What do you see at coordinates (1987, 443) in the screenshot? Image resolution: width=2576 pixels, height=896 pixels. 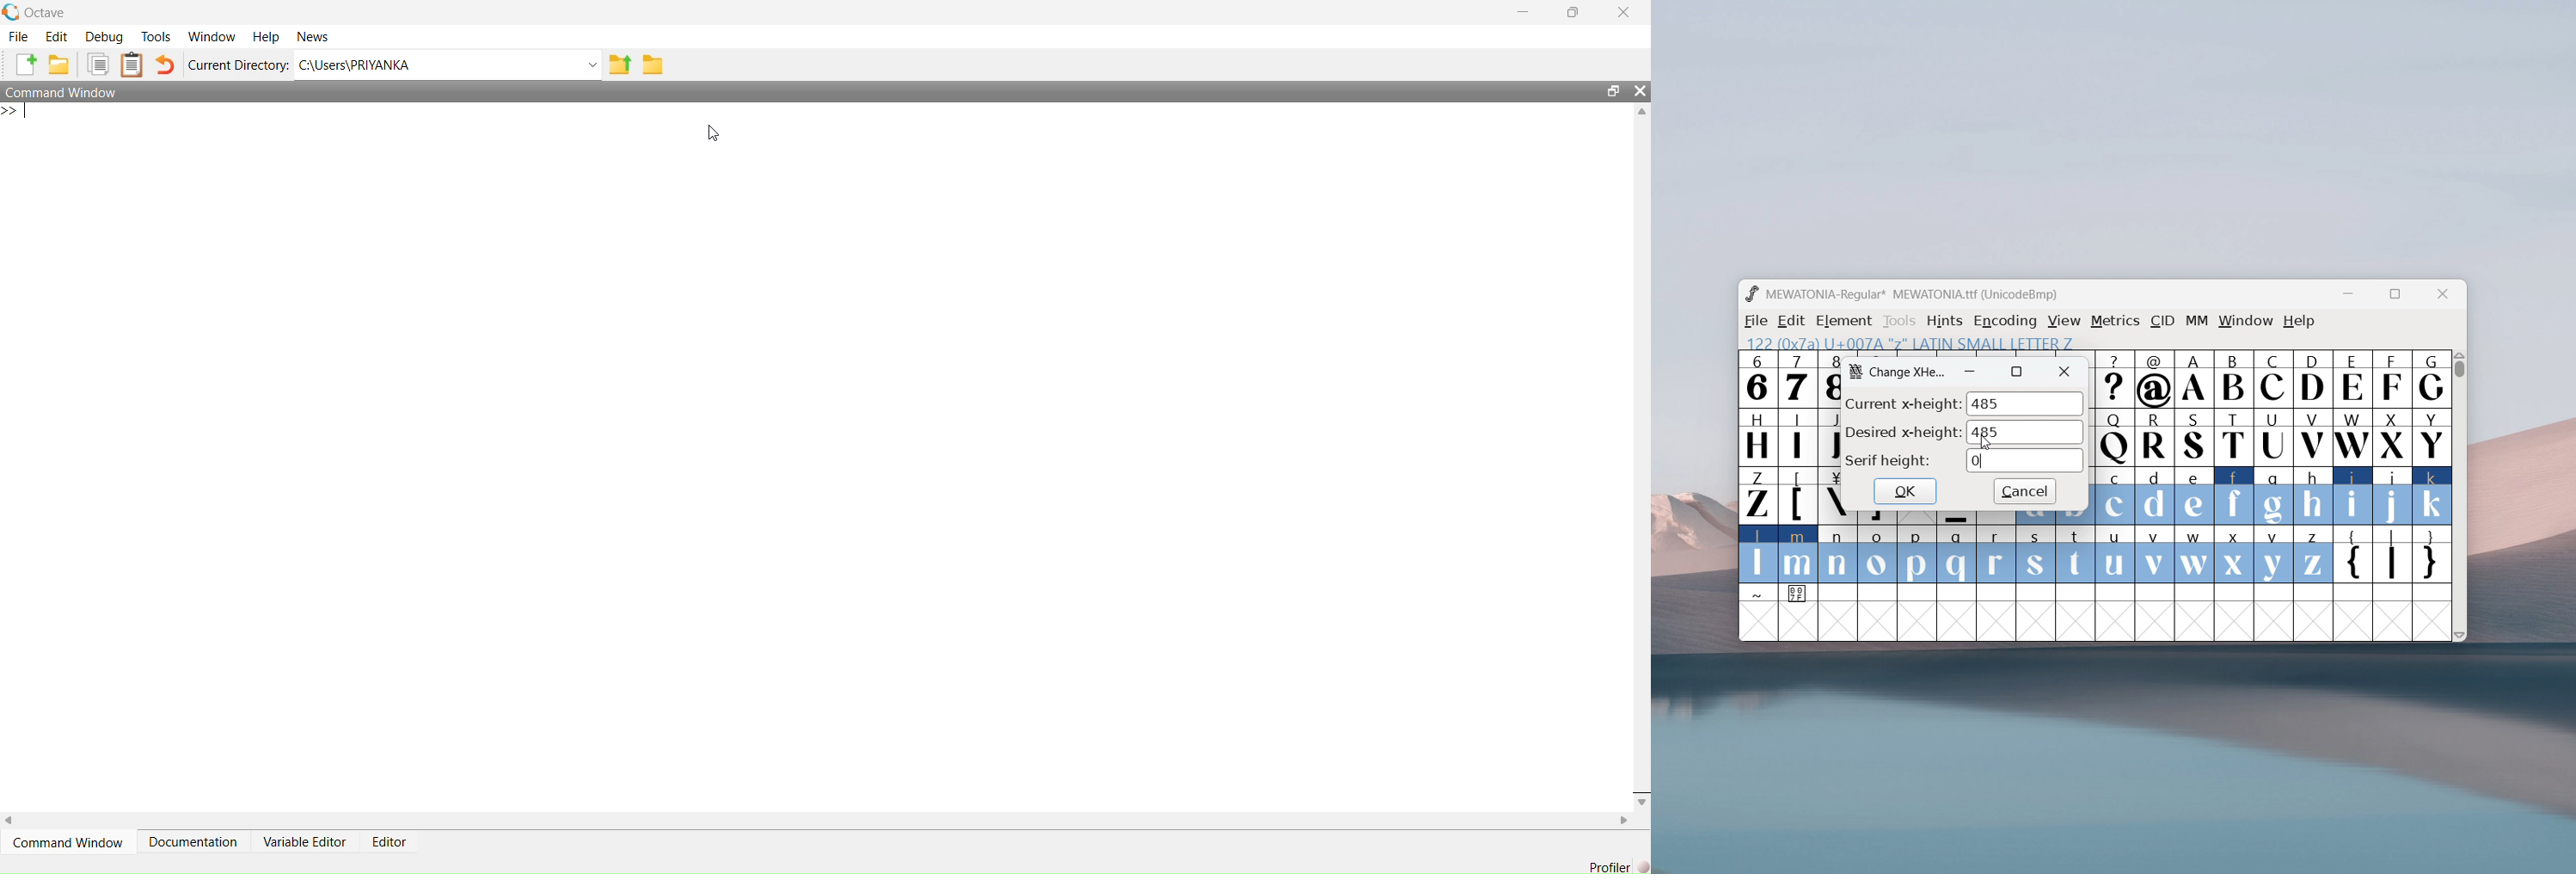 I see `Cursor` at bounding box center [1987, 443].